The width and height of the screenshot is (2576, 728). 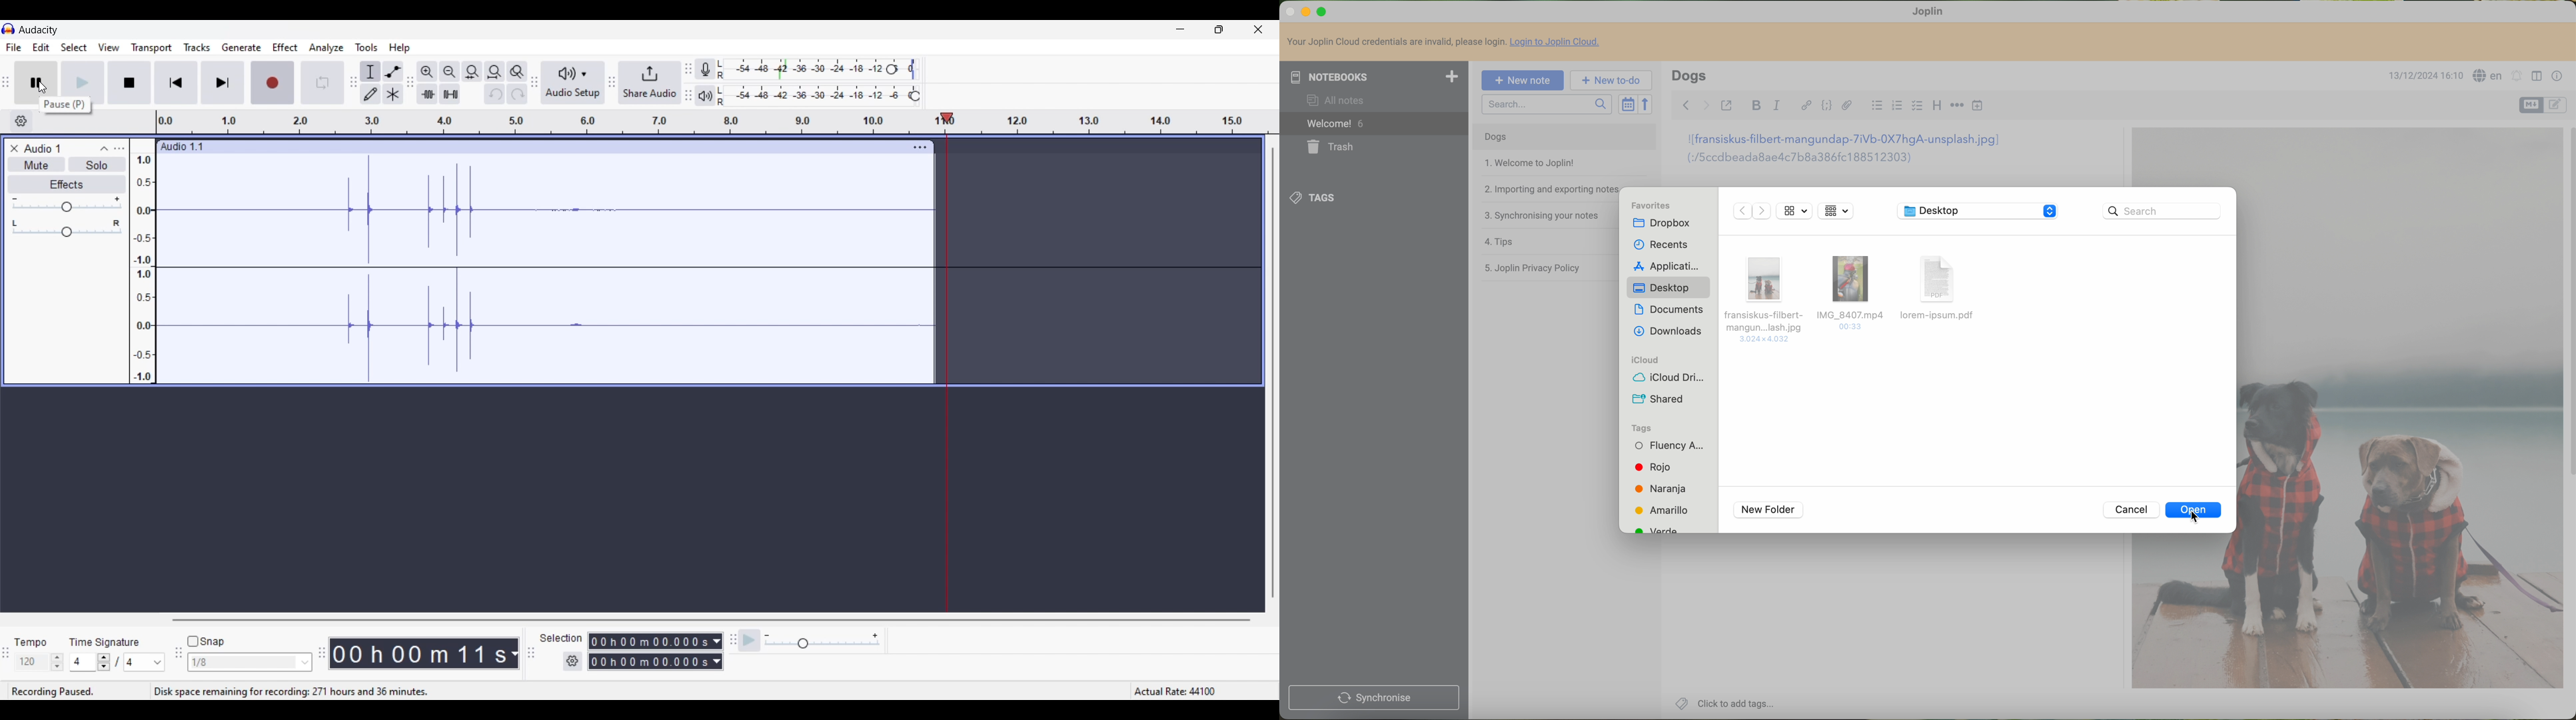 I want to click on pause, so click(x=71, y=106).